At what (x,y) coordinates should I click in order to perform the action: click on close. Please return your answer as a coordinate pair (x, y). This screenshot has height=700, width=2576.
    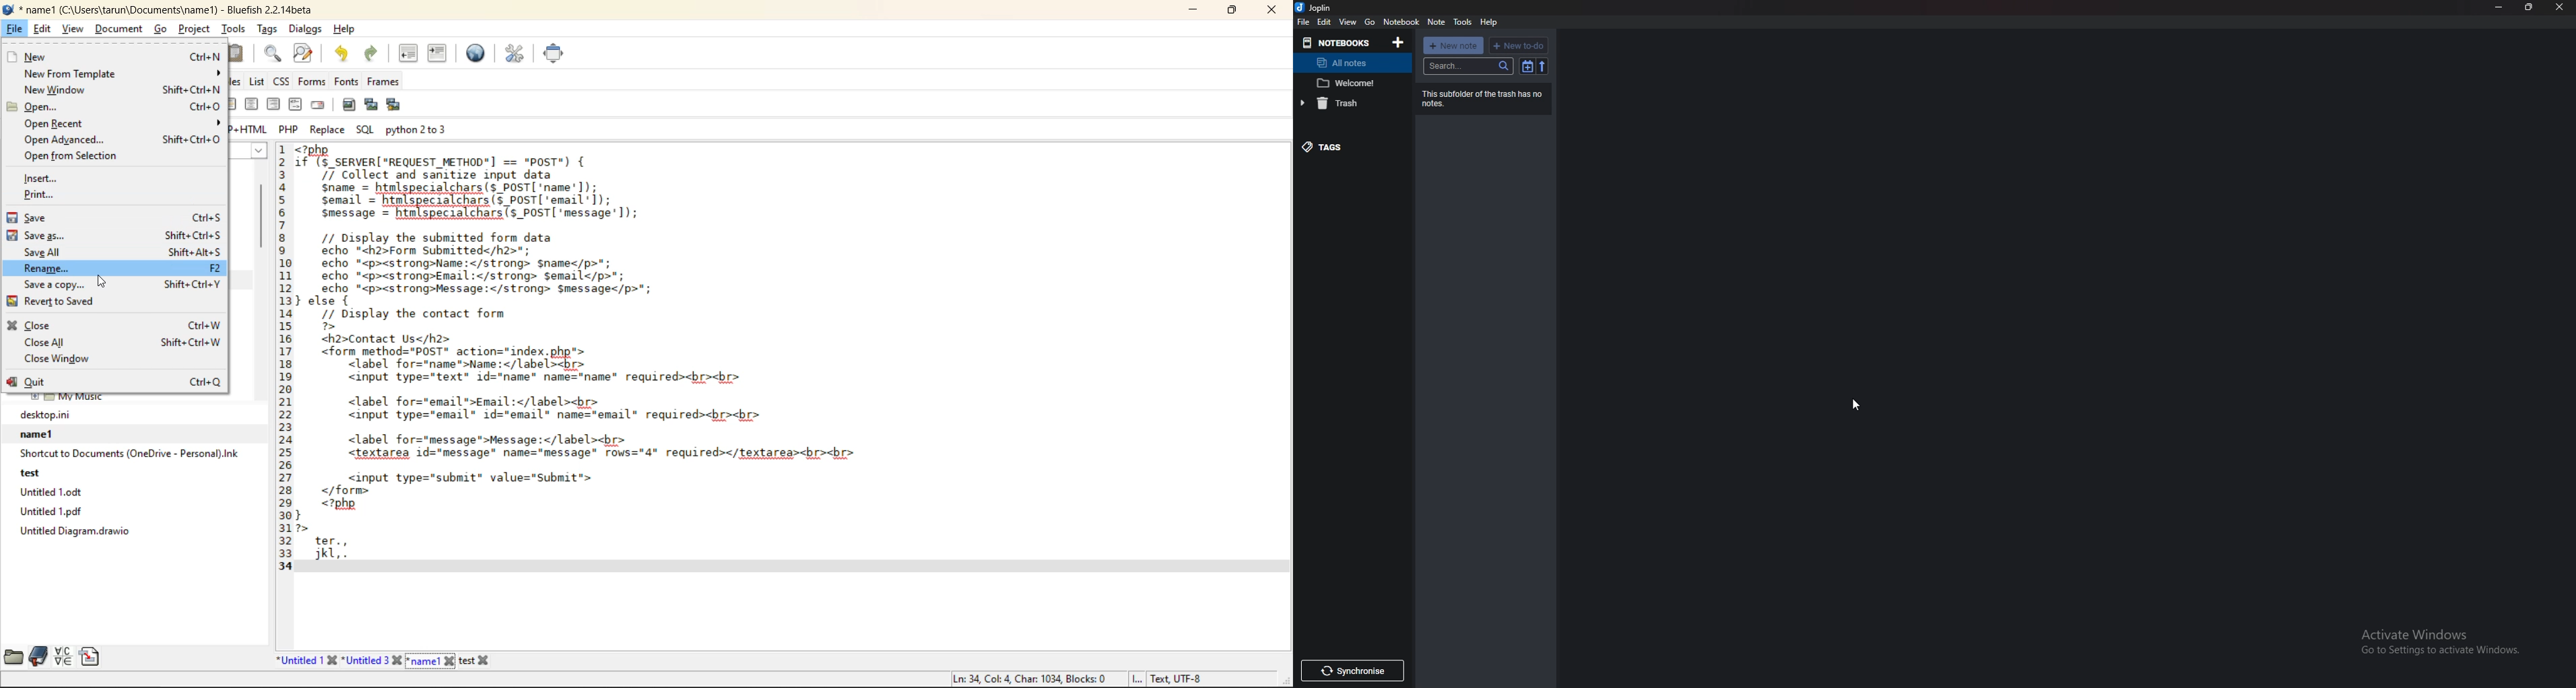
    Looking at the image, I should click on (1273, 12).